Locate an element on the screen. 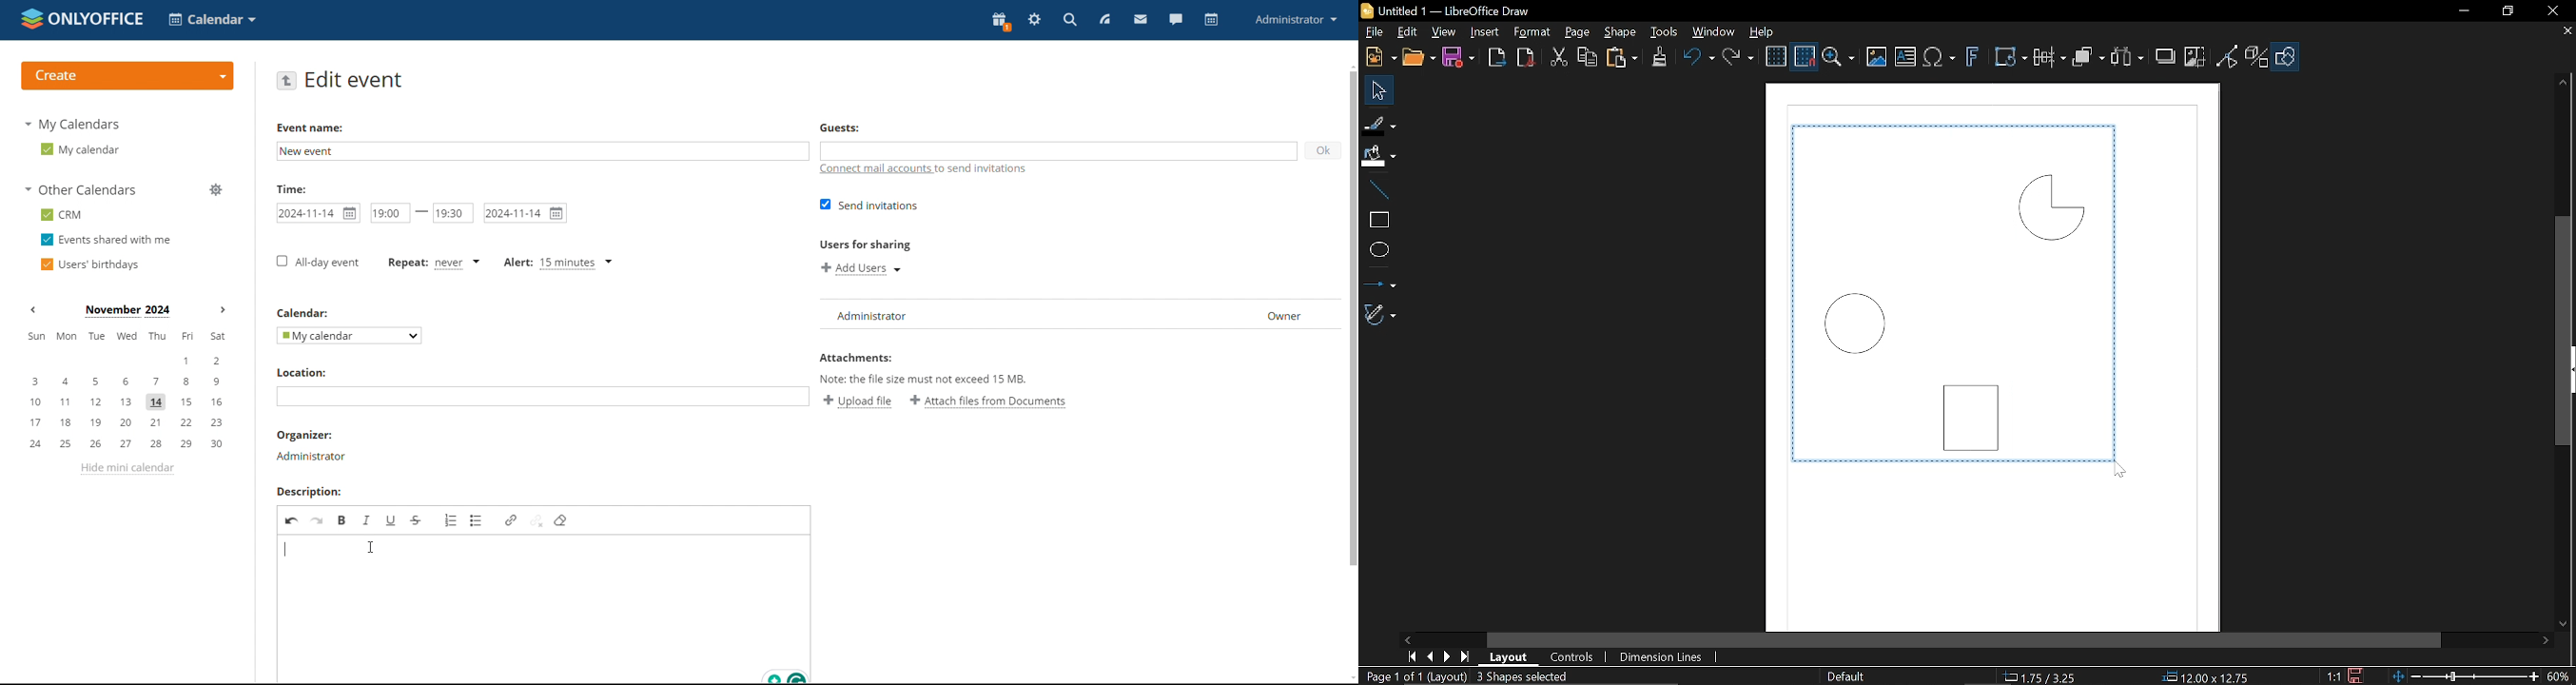 The height and width of the screenshot is (700, 2576). Shapes is located at coordinates (2289, 57).